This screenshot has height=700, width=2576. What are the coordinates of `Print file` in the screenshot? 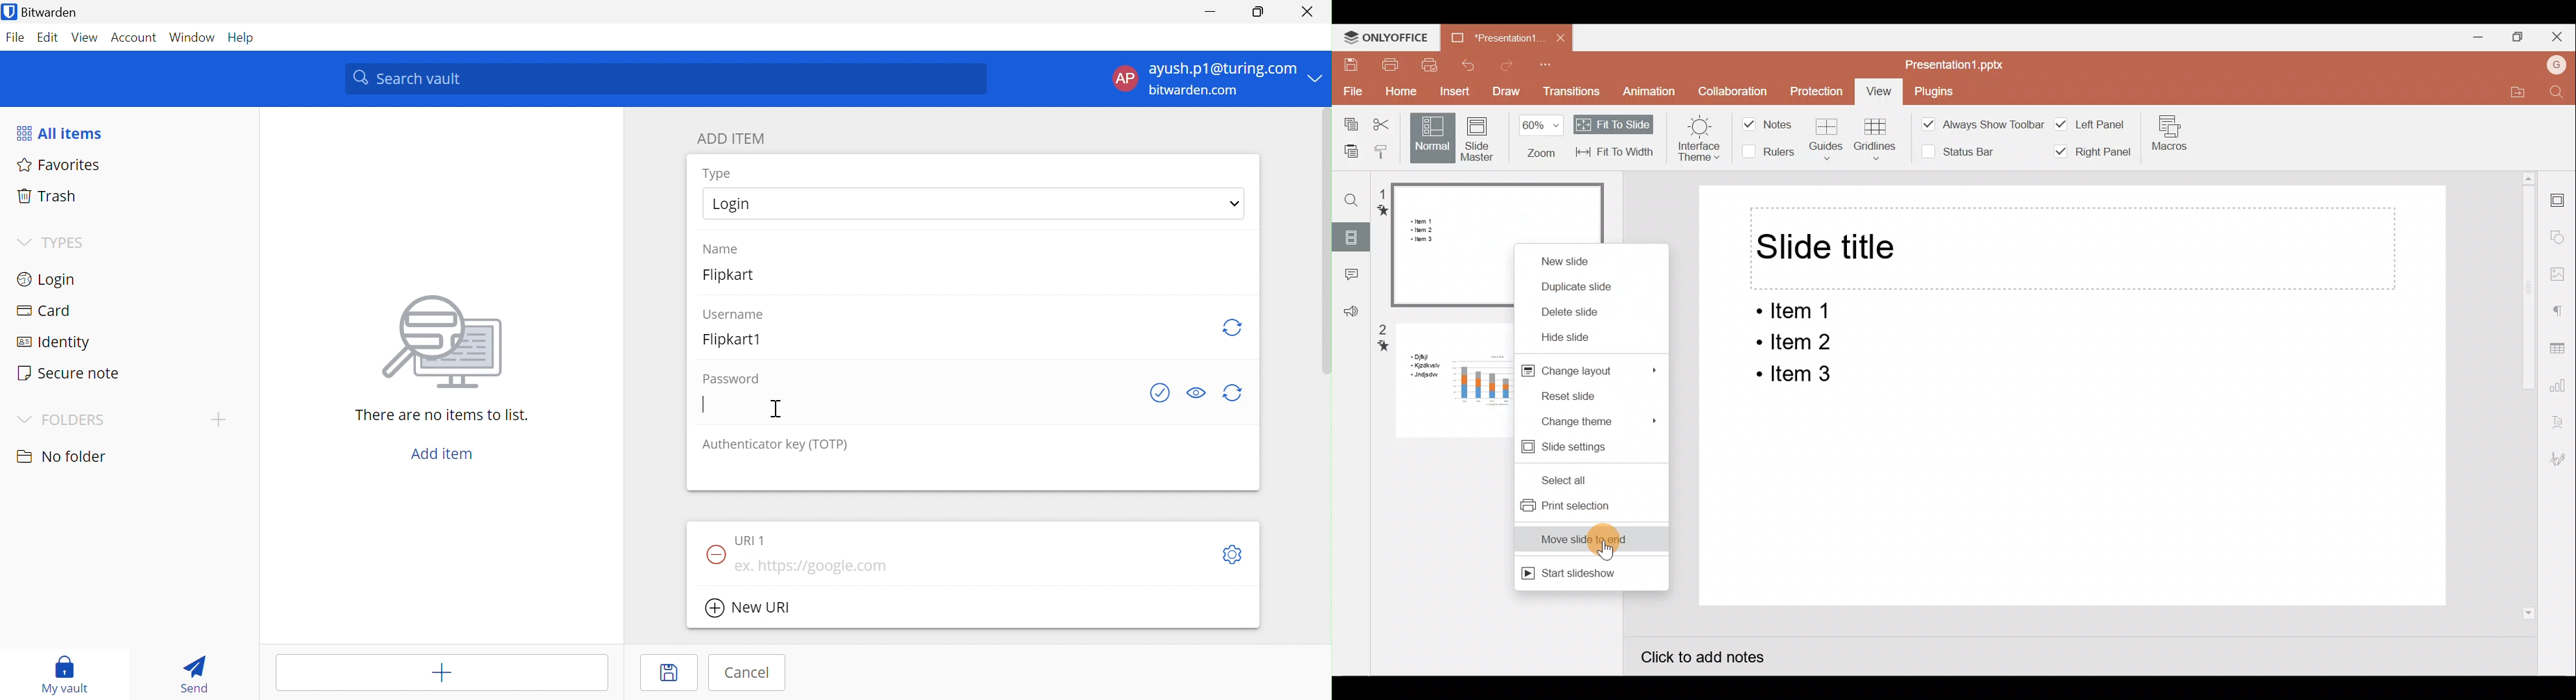 It's located at (1387, 65).